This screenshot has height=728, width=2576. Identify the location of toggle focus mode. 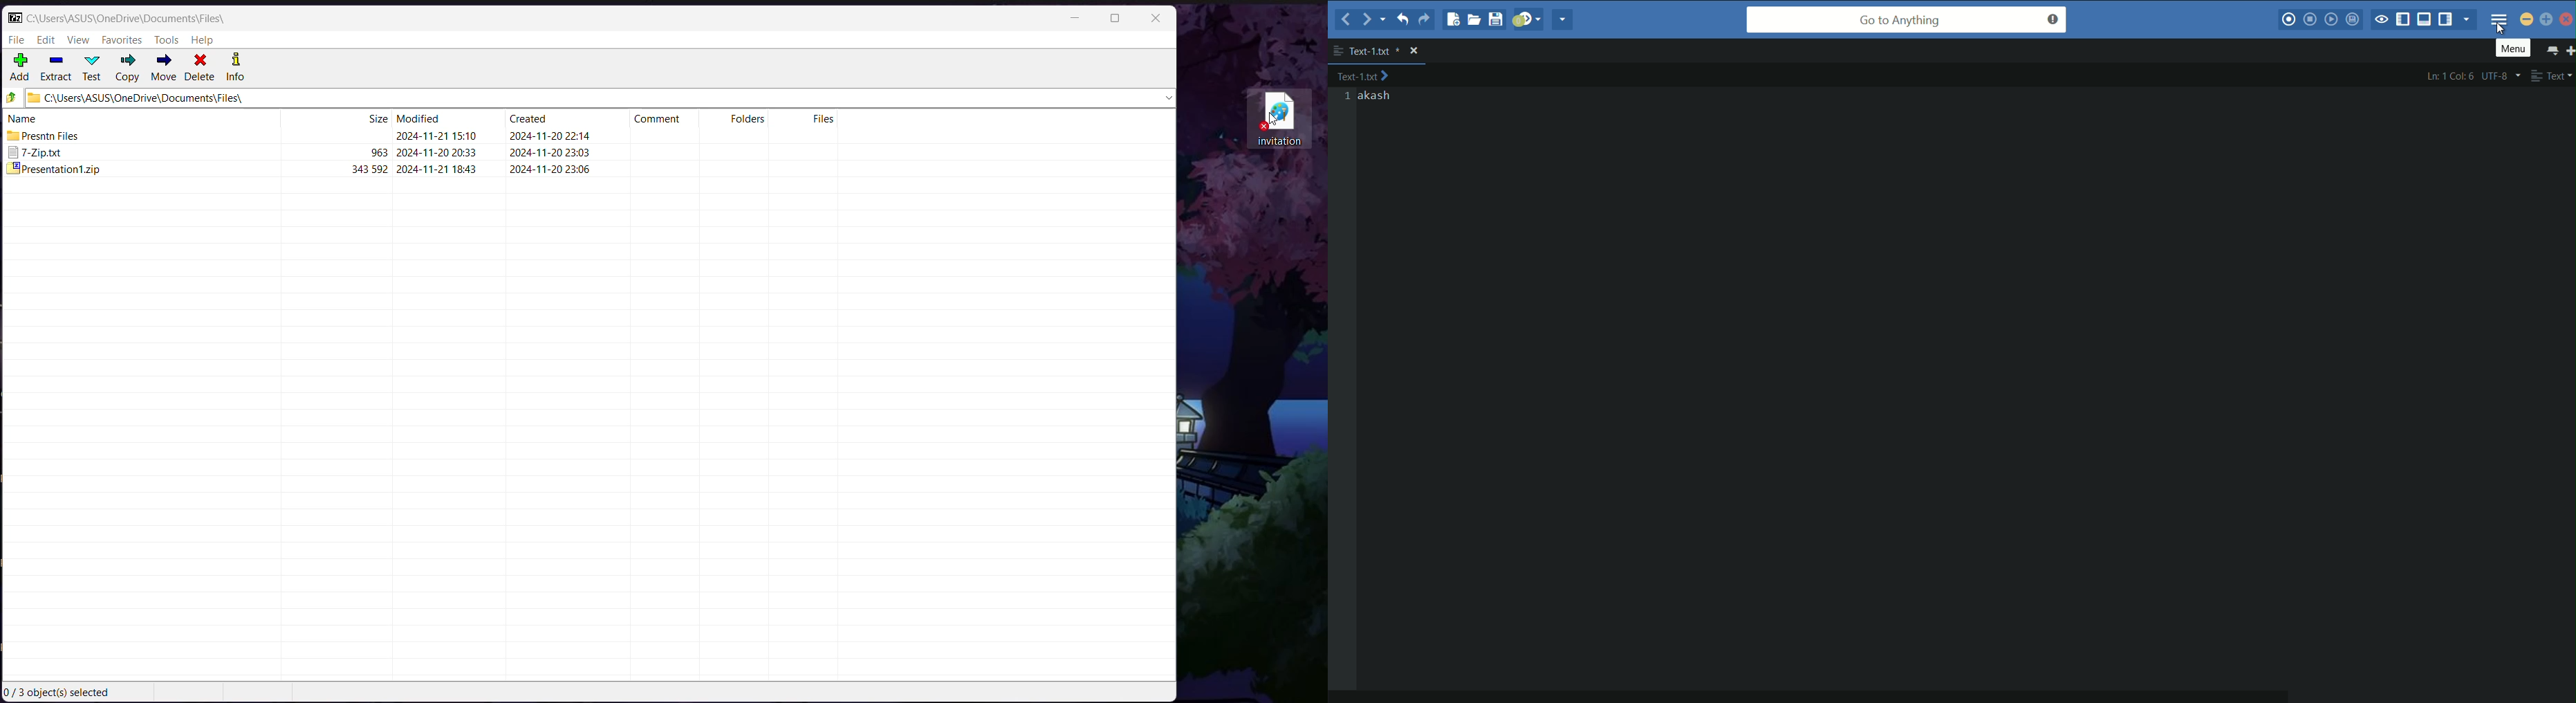
(2381, 21).